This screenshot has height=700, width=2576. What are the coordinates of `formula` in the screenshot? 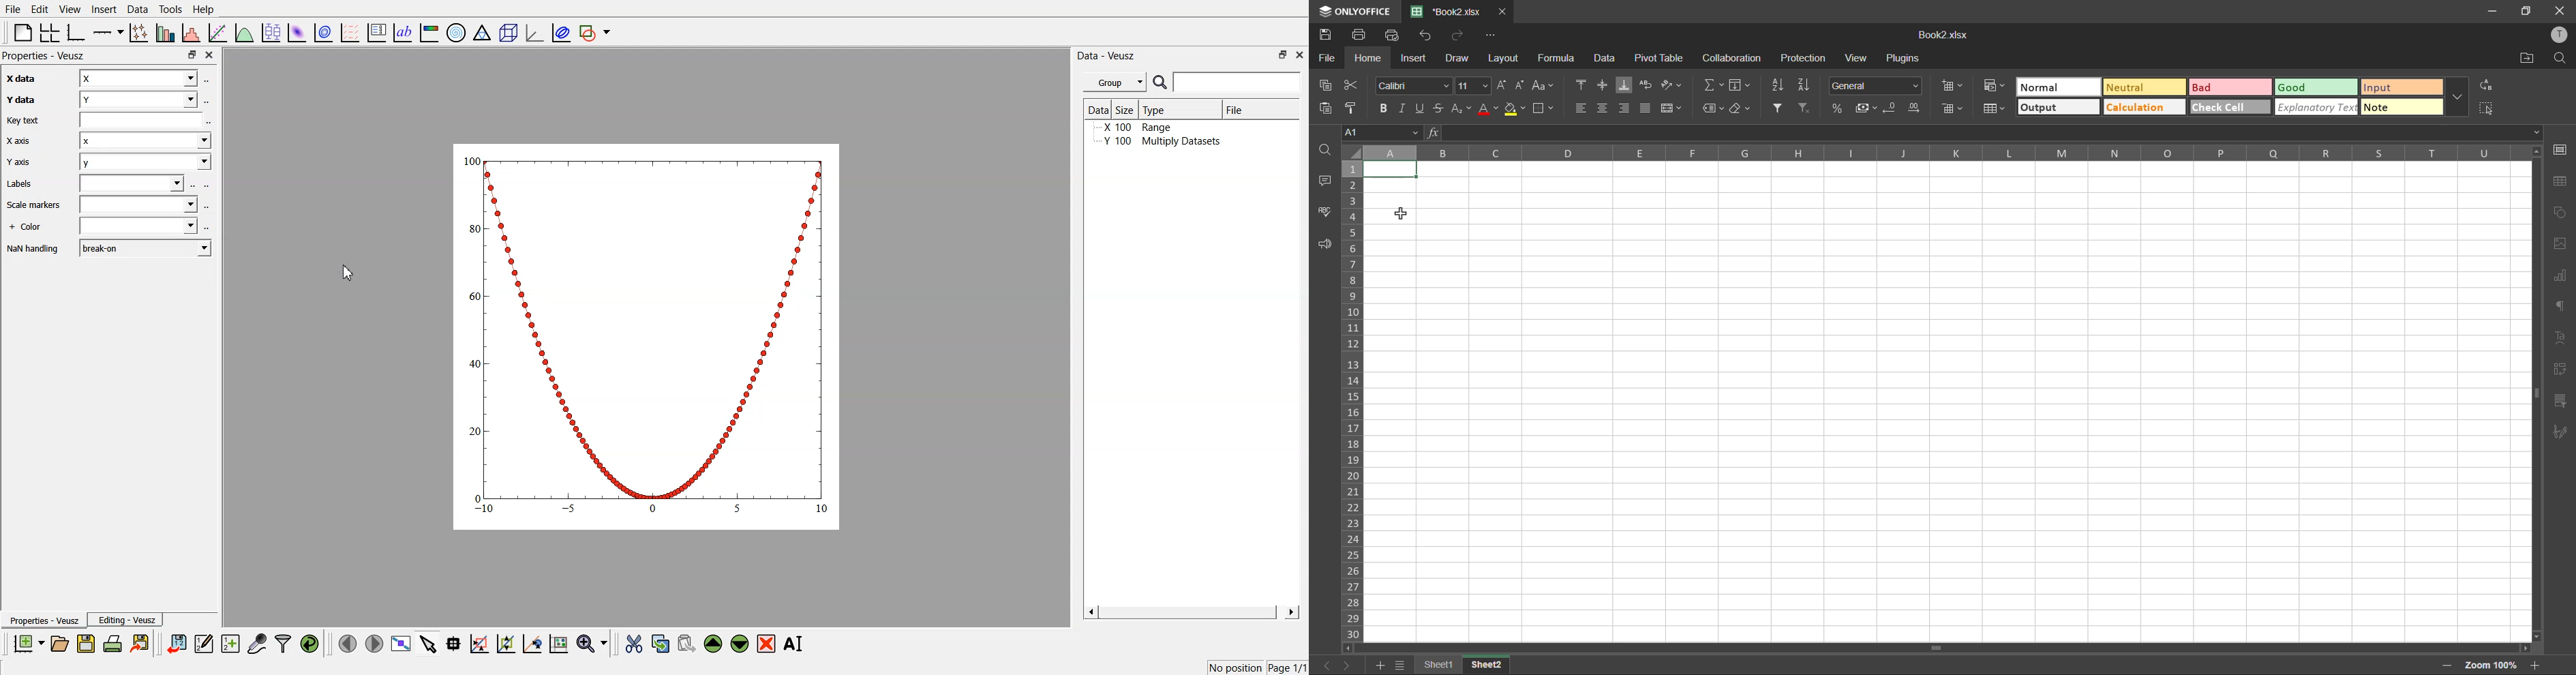 It's located at (1560, 58).